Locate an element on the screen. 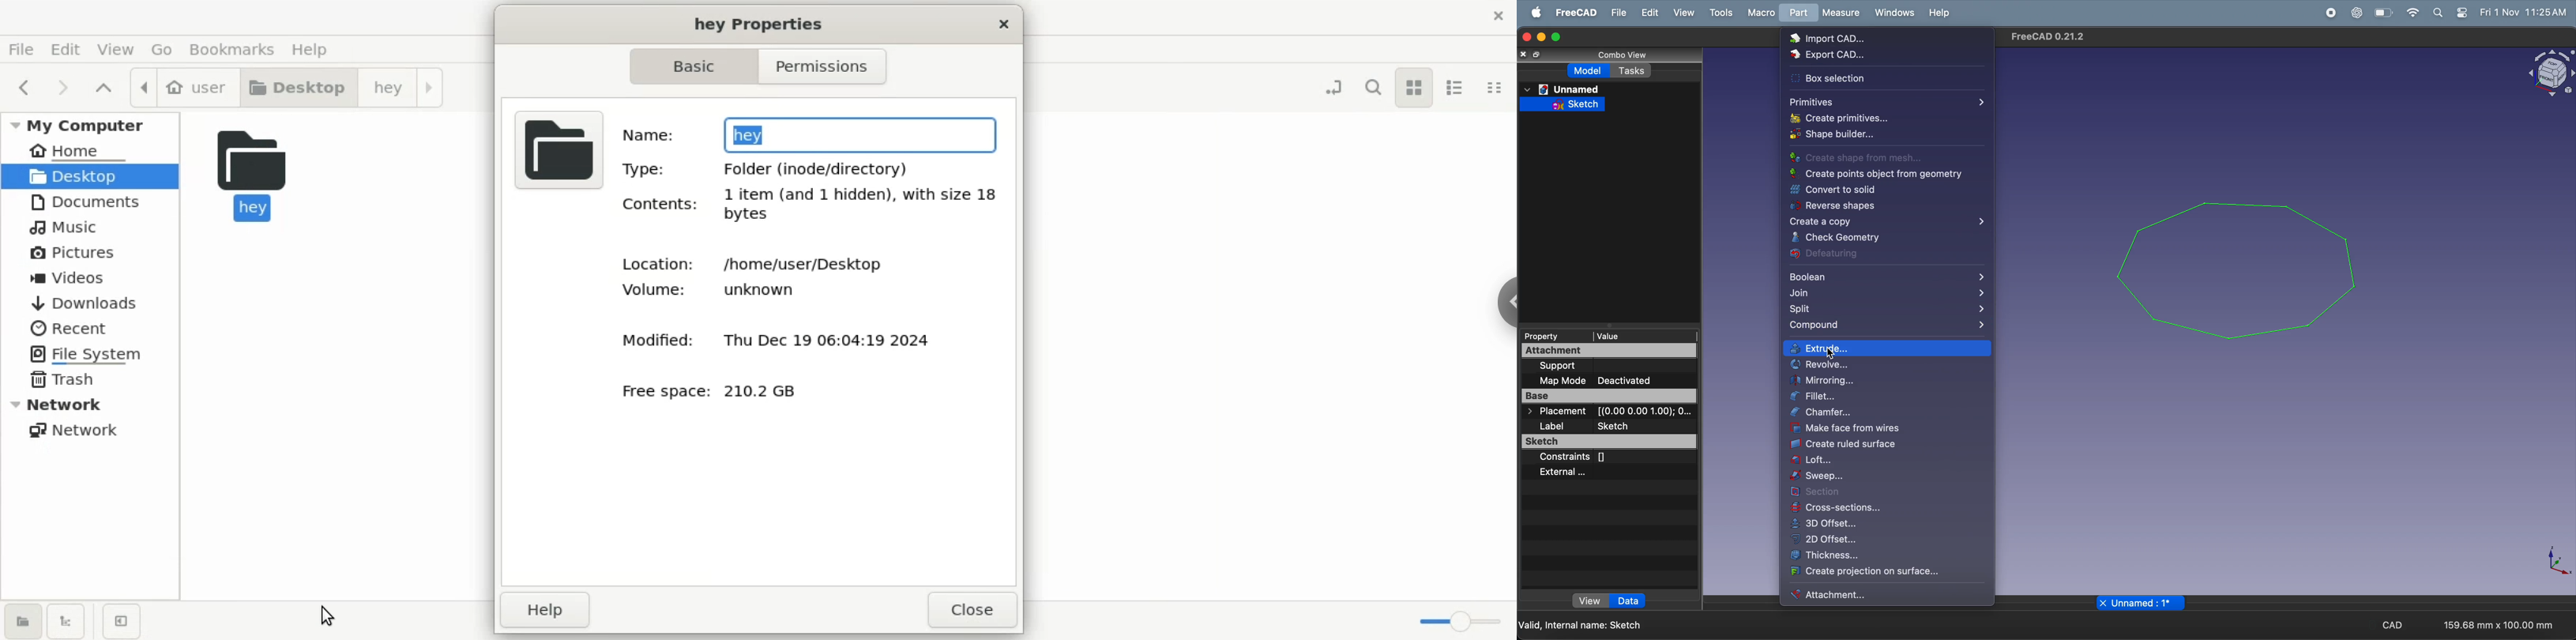 The height and width of the screenshot is (644, 2576). full screen is located at coordinates (1539, 55).